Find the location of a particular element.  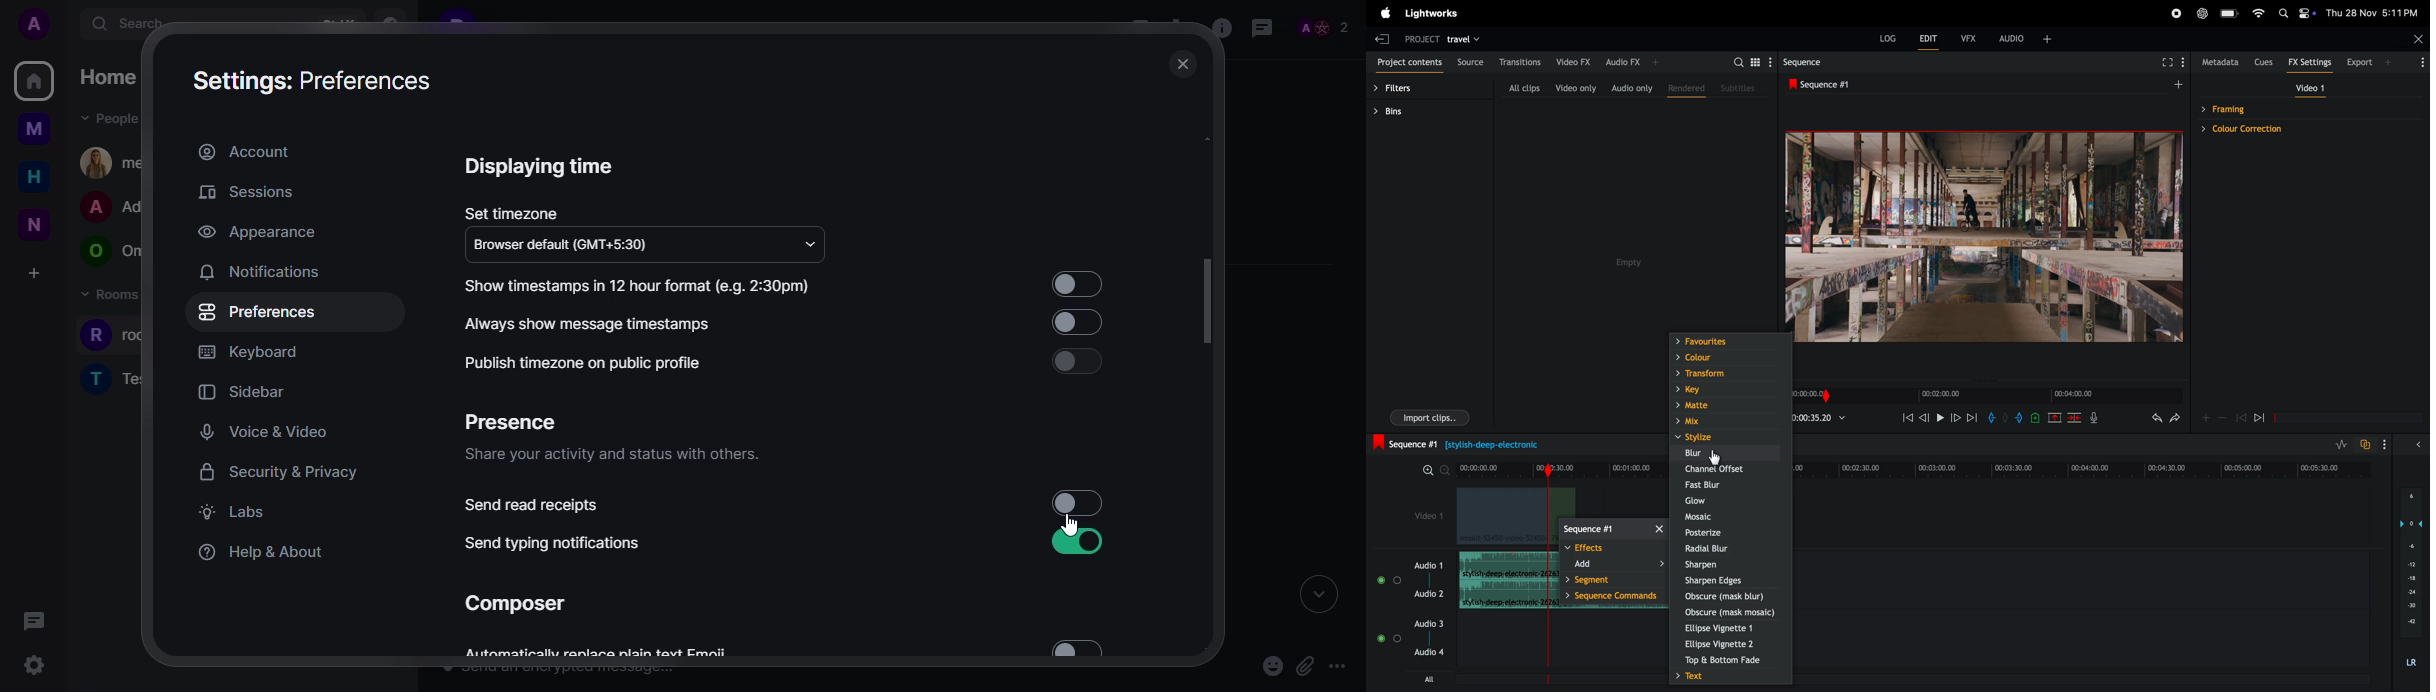

sequence #1 is located at coordinates (1455, 443).